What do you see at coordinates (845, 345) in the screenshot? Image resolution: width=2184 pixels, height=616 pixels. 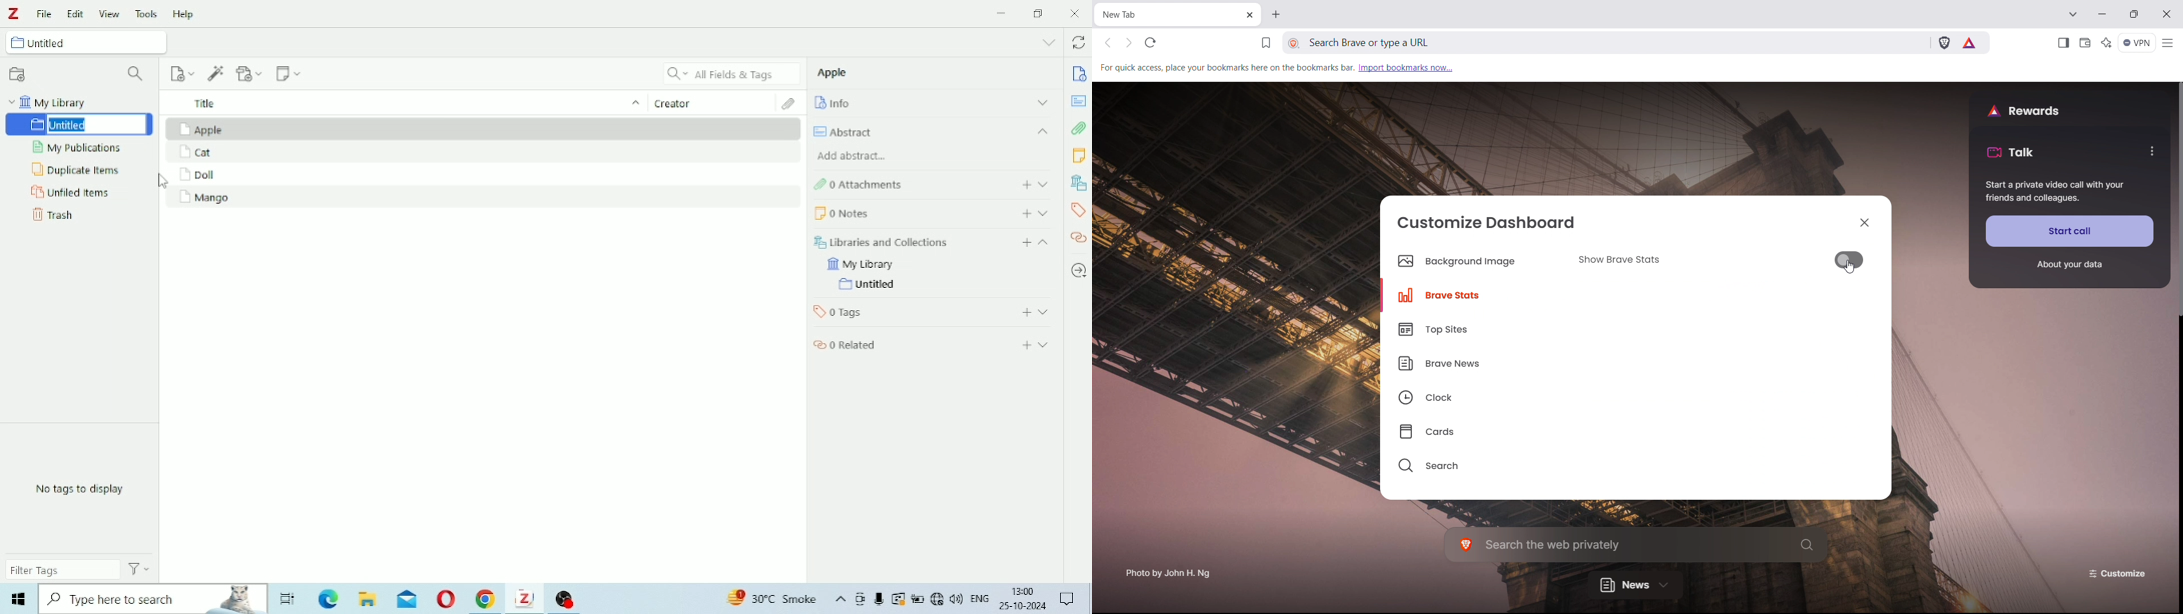 I see `Related` at bounding box center [845, 345].